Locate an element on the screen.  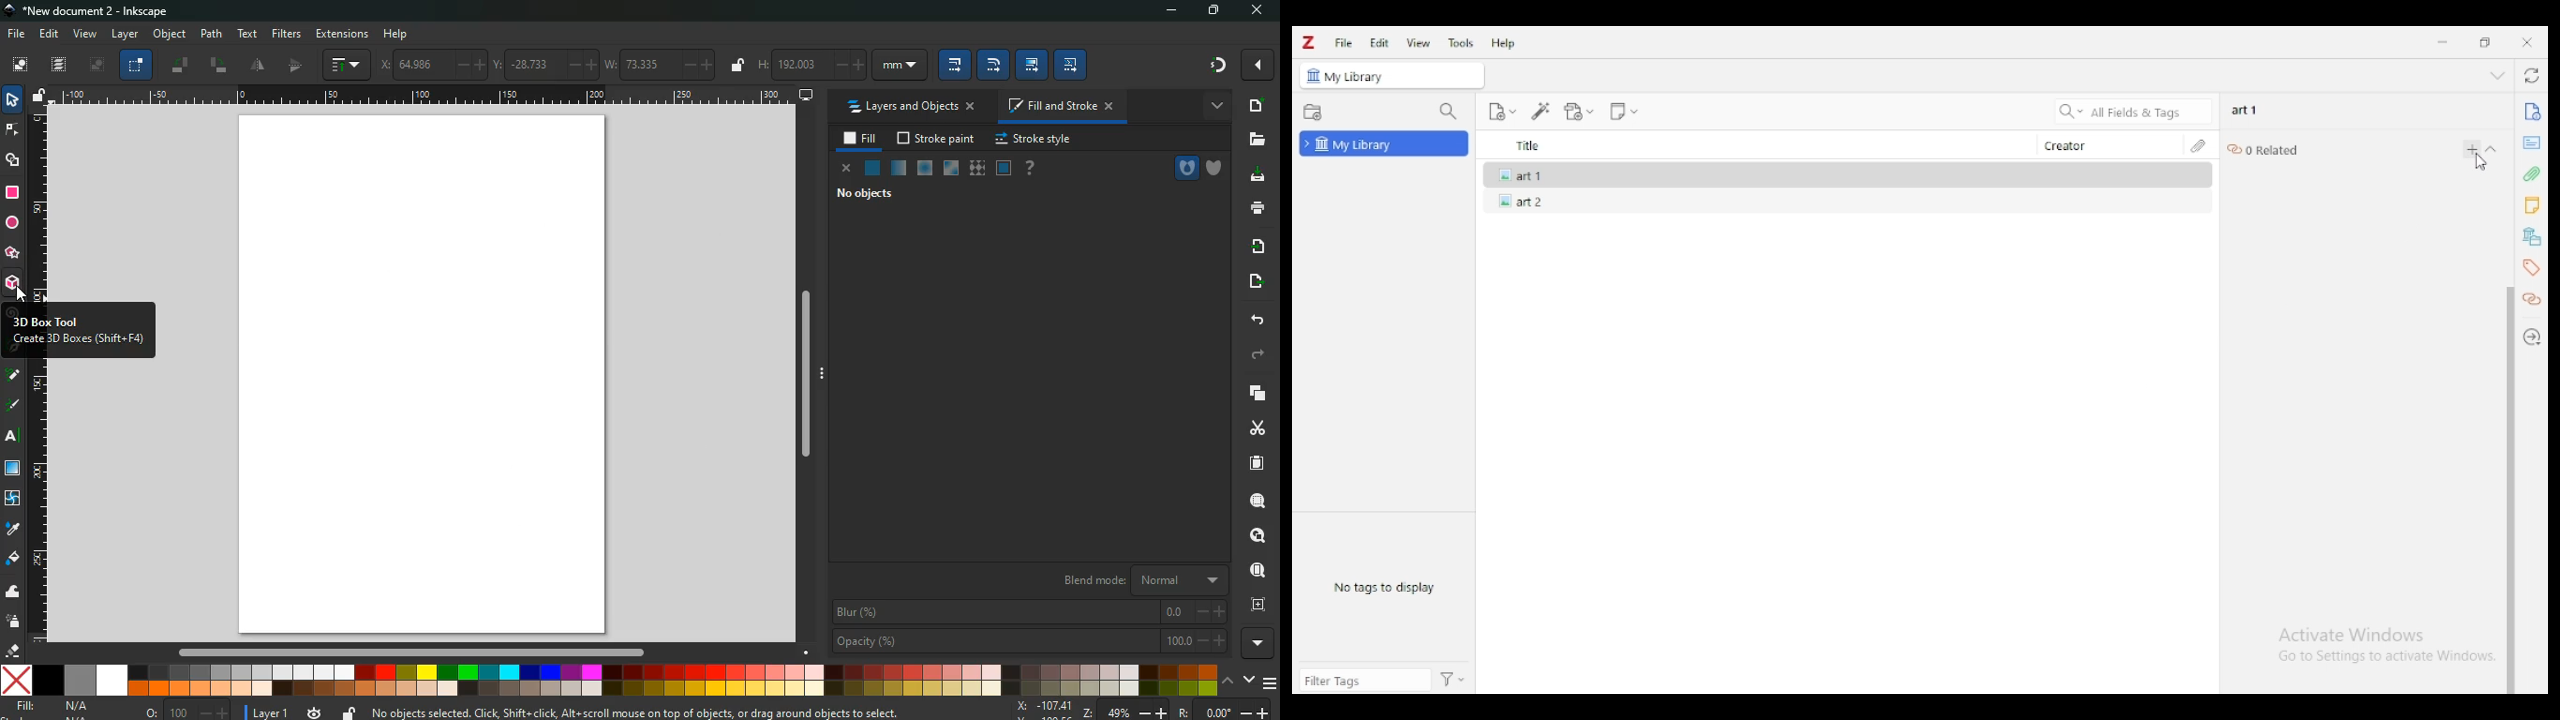
edit is located at coordinates (1033, 64).